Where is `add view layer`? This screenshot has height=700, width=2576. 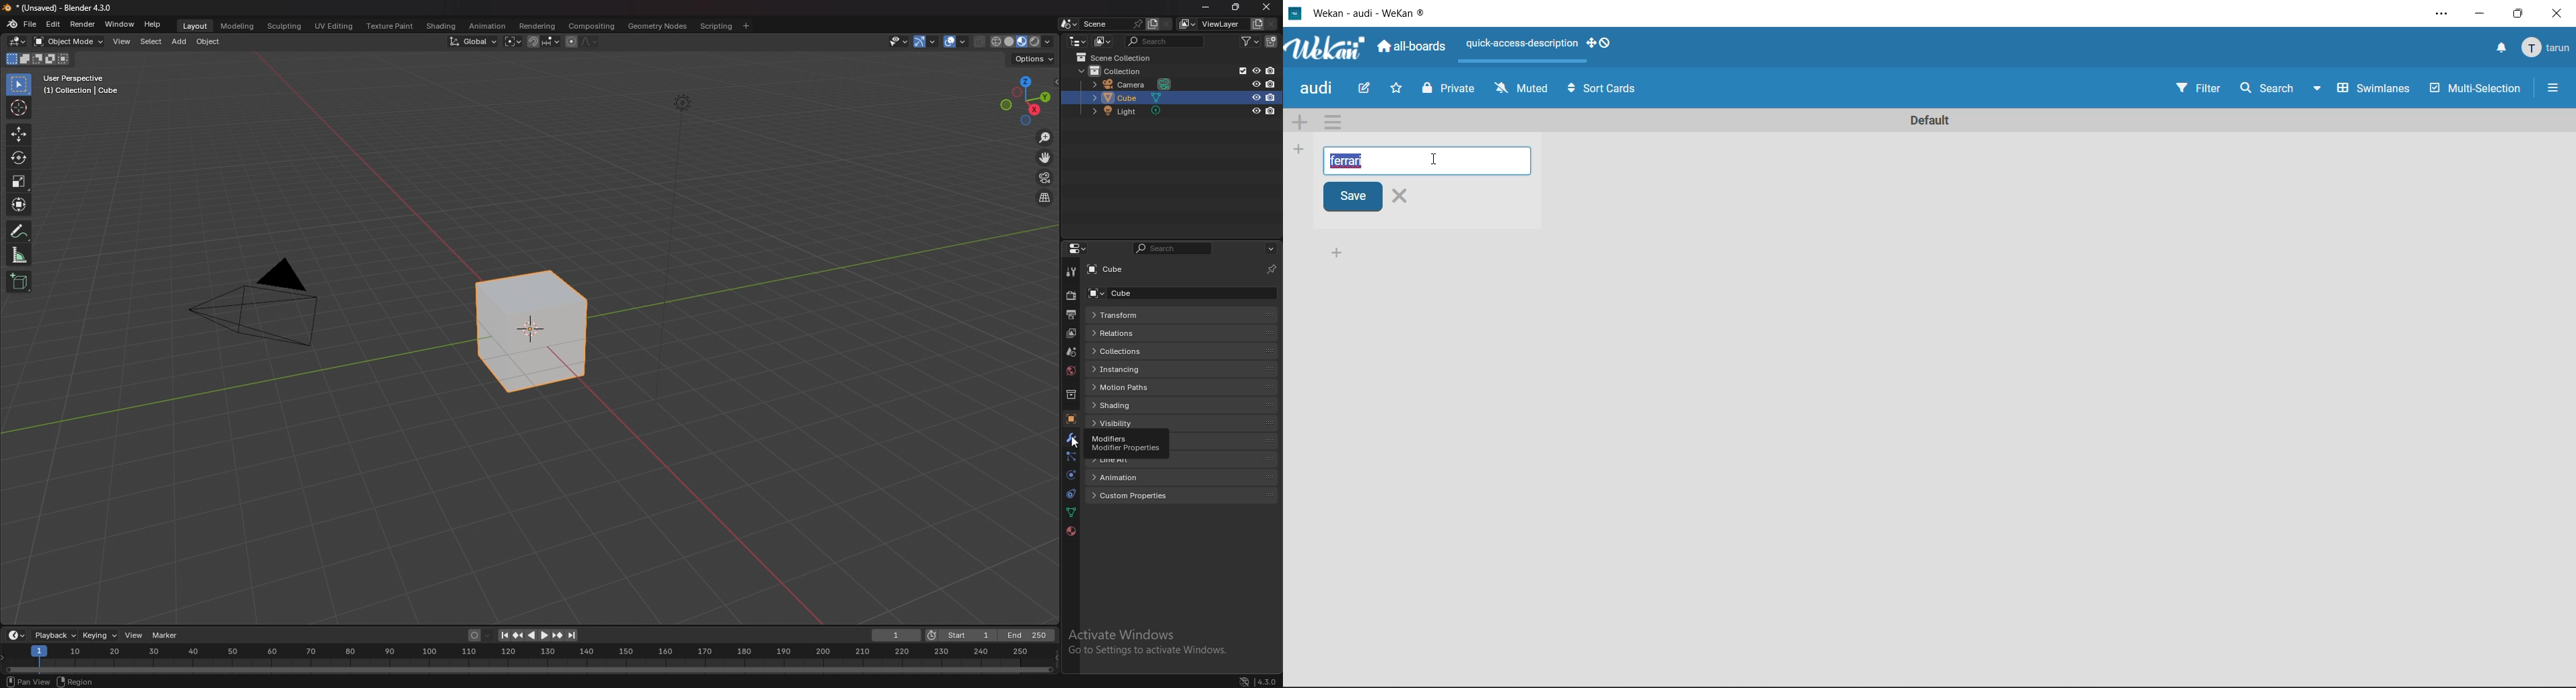
add view layer is located at coordinates (1256, 23).